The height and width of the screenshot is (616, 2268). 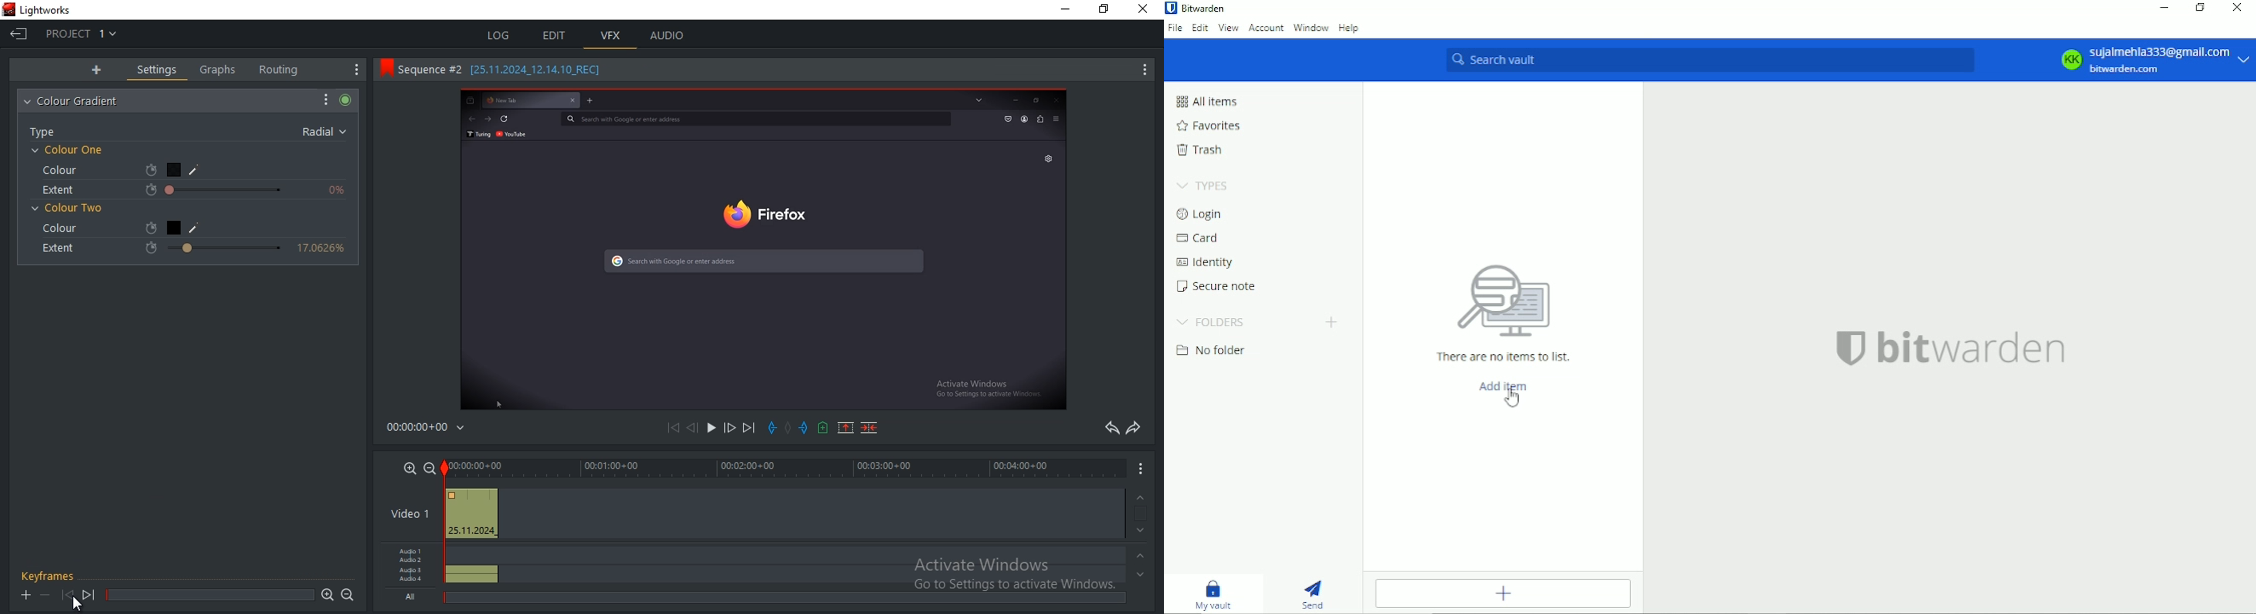 I want to click on colour one, so click(x=69, y=150).